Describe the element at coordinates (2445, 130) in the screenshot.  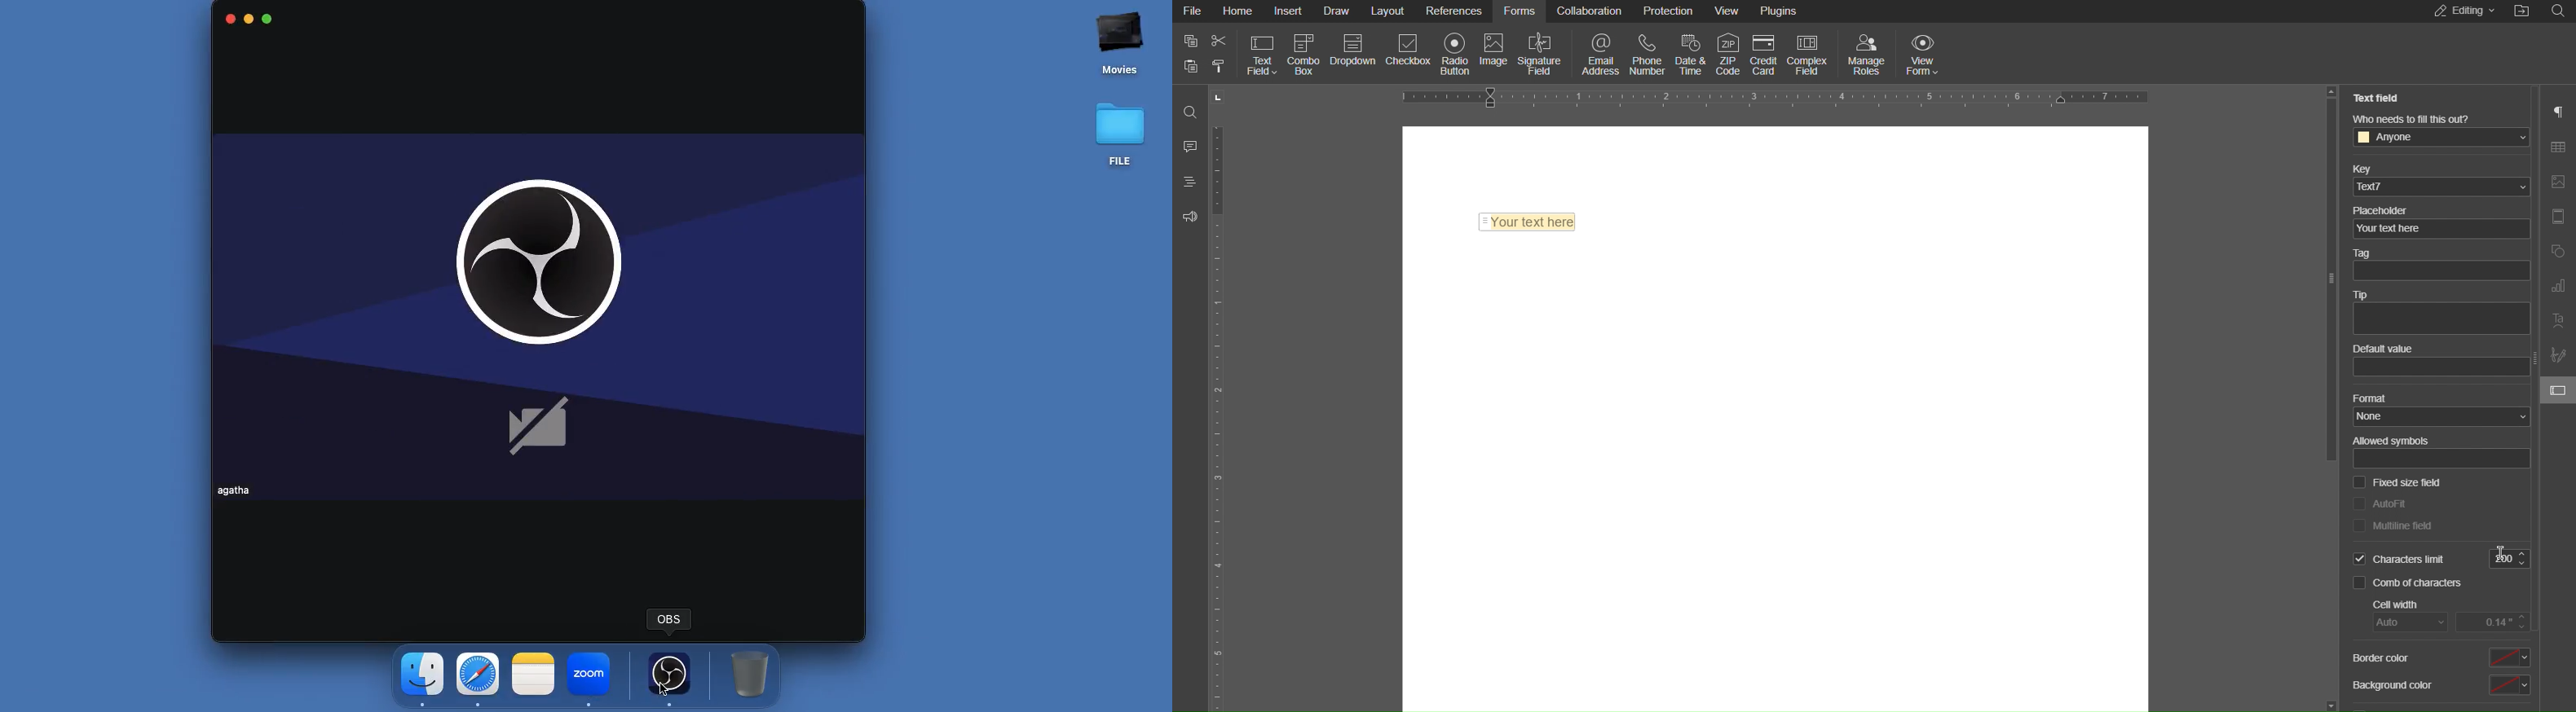
I see `Who needs to fill this out` at that location.